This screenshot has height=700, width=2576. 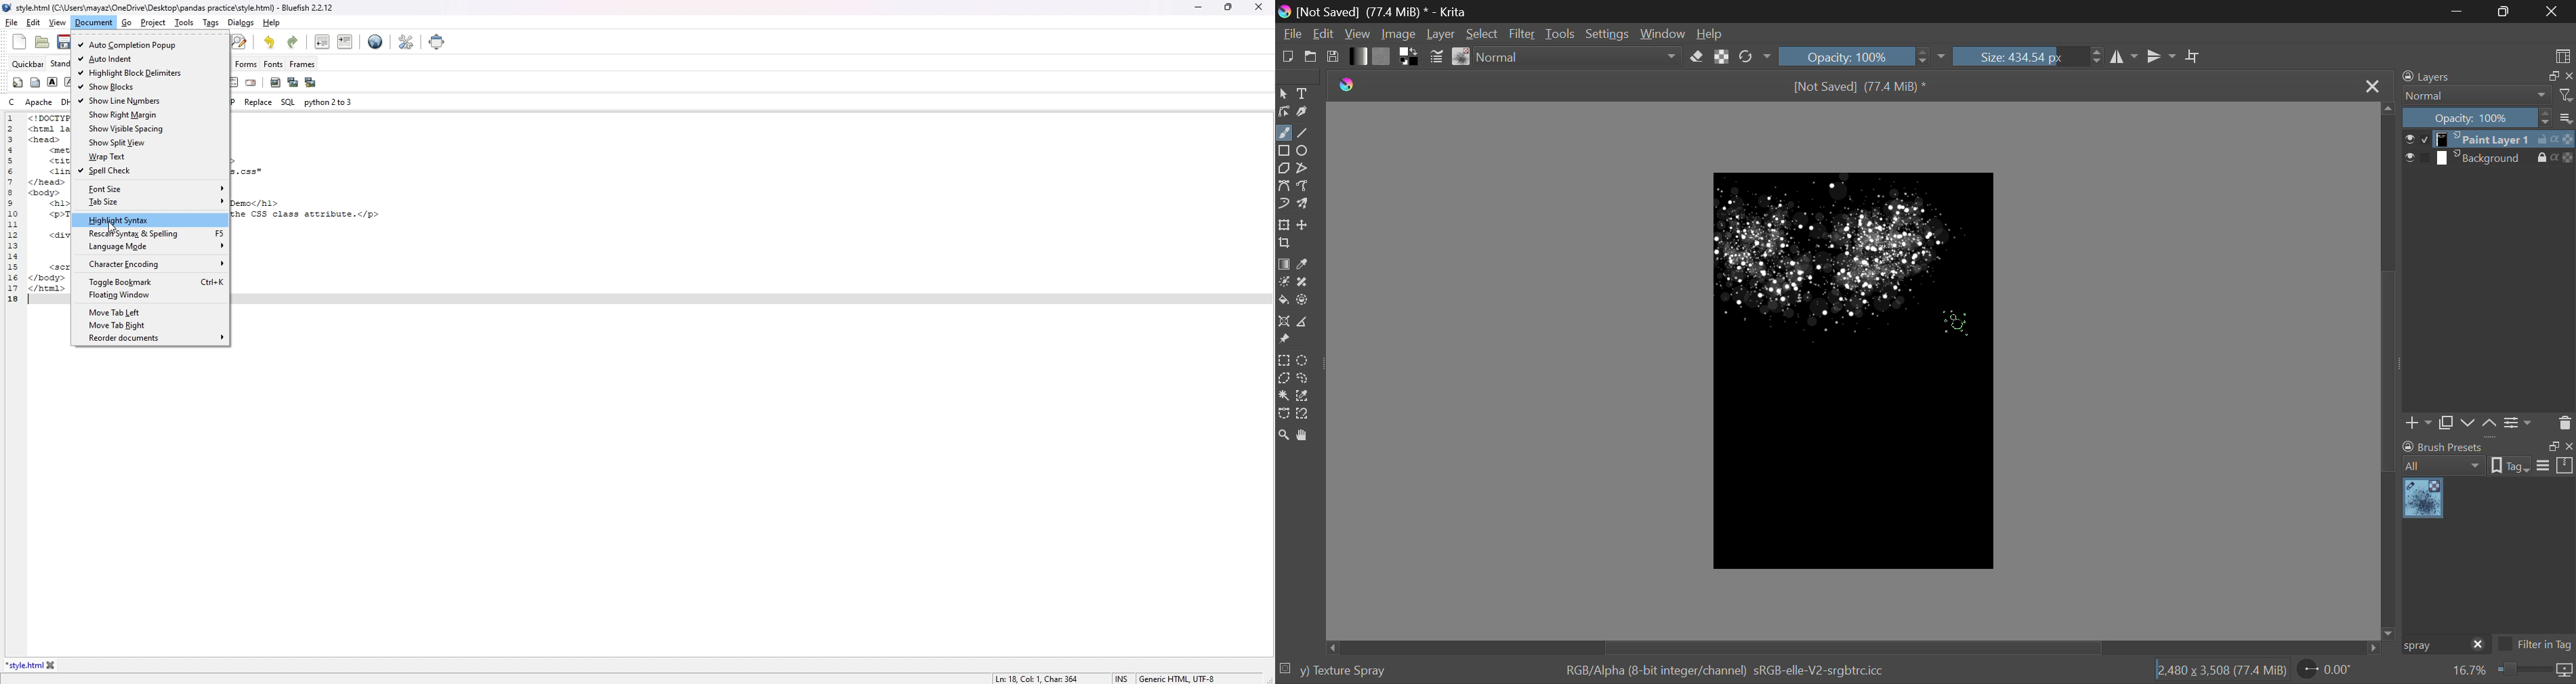 I want to click on python 2to3, so click(x=327, y=102).